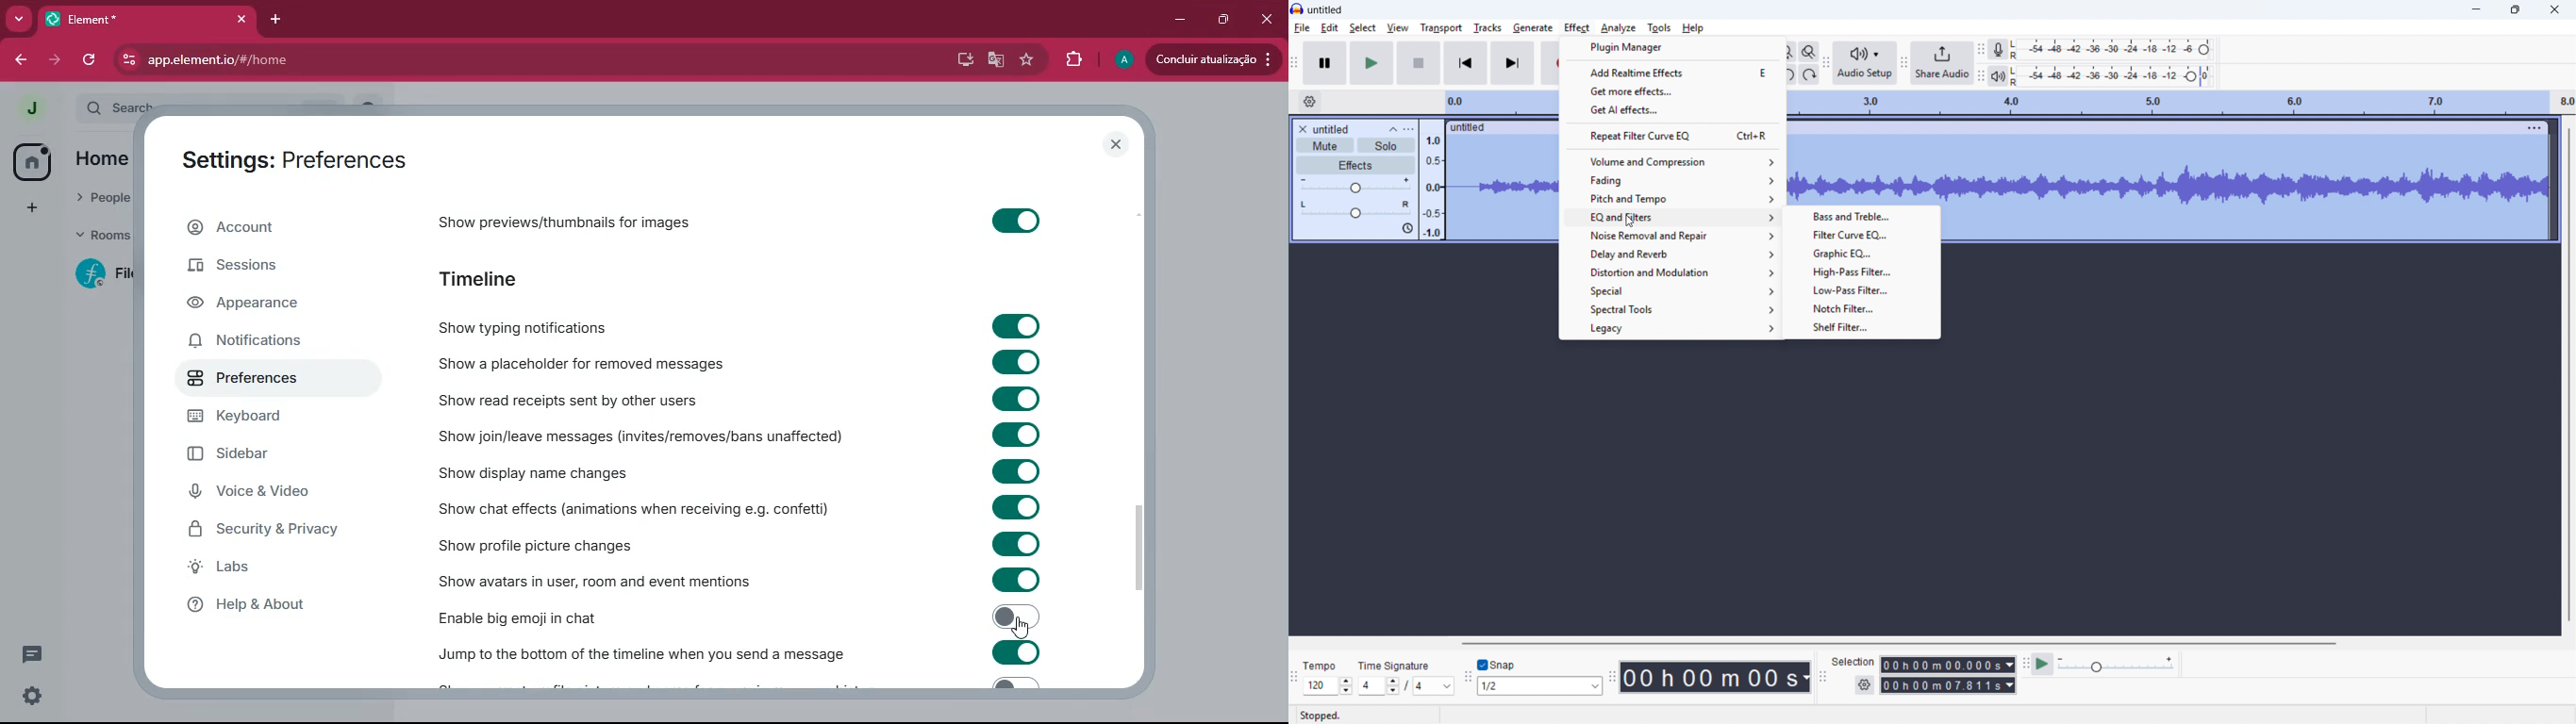  What do you see at coordinates (1823, 679) in the screenshot?
I see `Selection toolbar ` at bounding box center [1823, 679].